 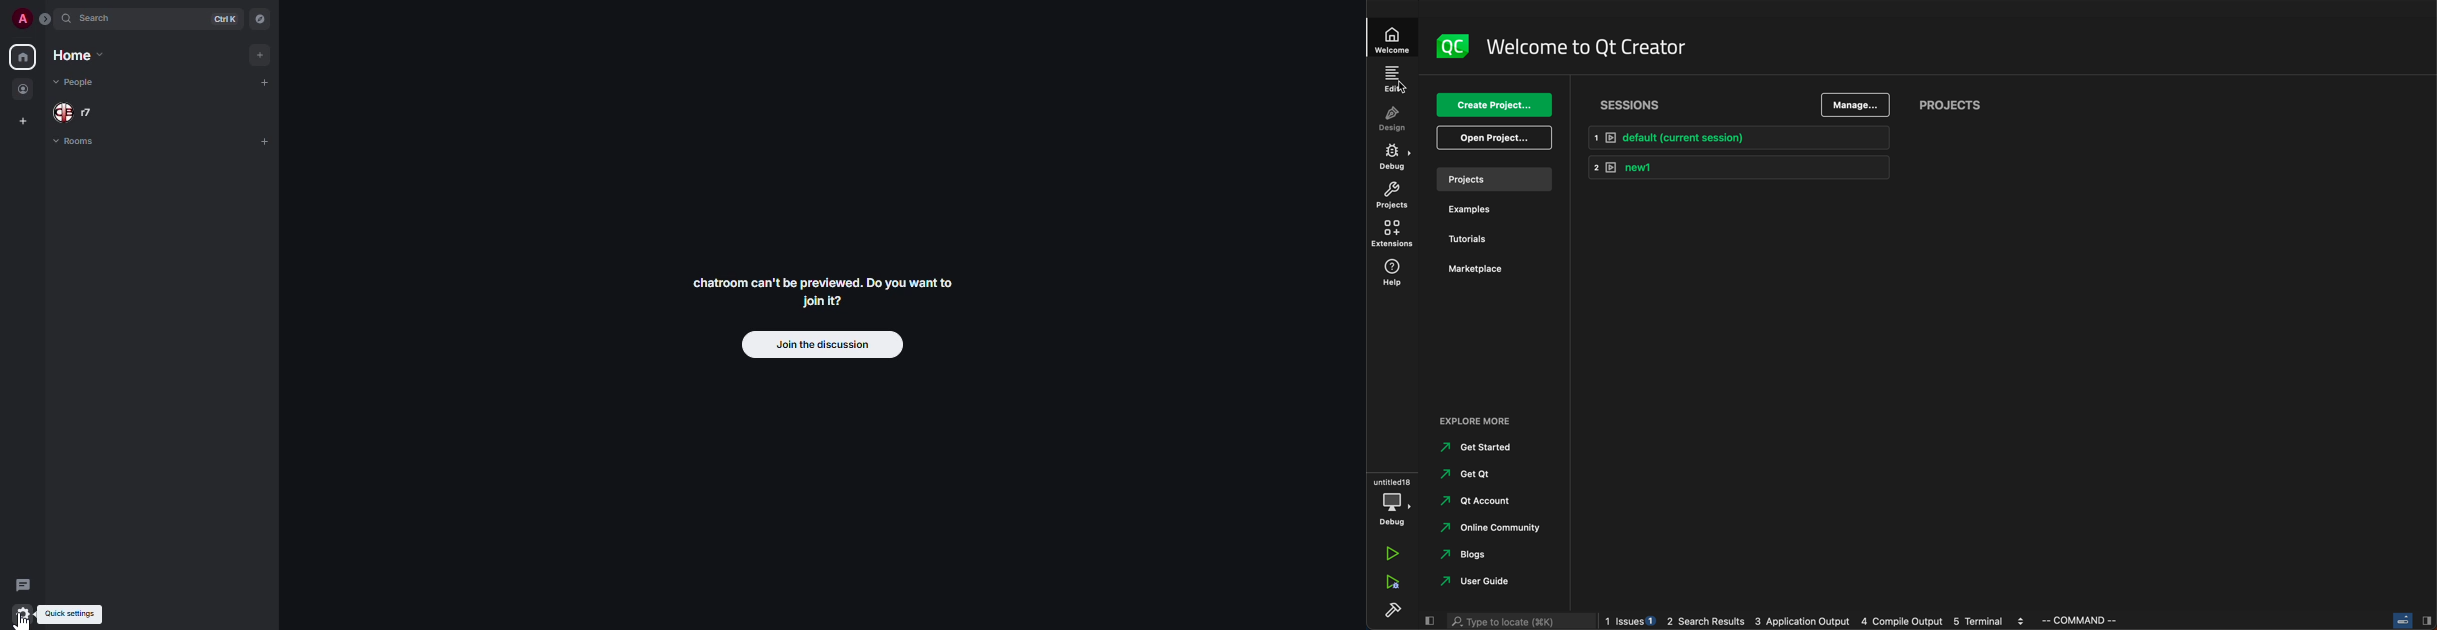 What do you see at coordinates (1587, 47) in the screenshot?
I see `welcome to qt` at bounding box center [1587, 47].